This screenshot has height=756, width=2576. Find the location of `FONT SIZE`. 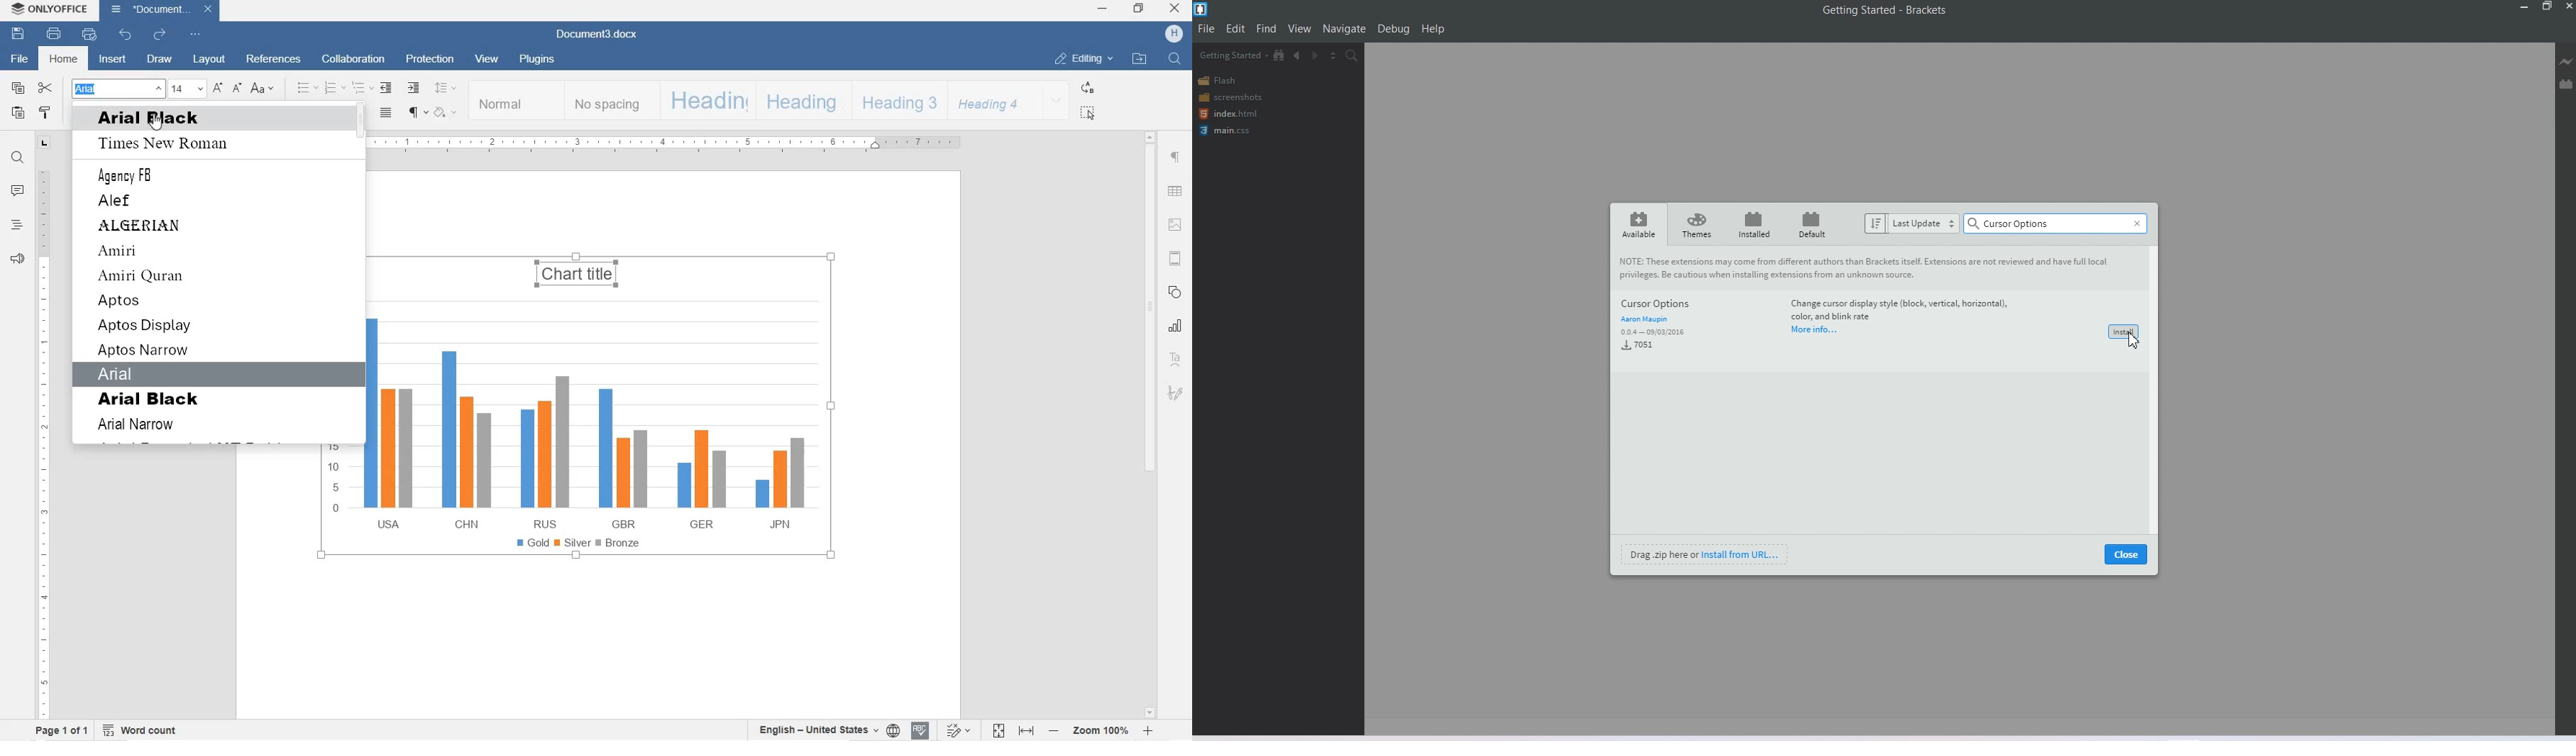

FONT SIZE is located at coordinates (187, 89).